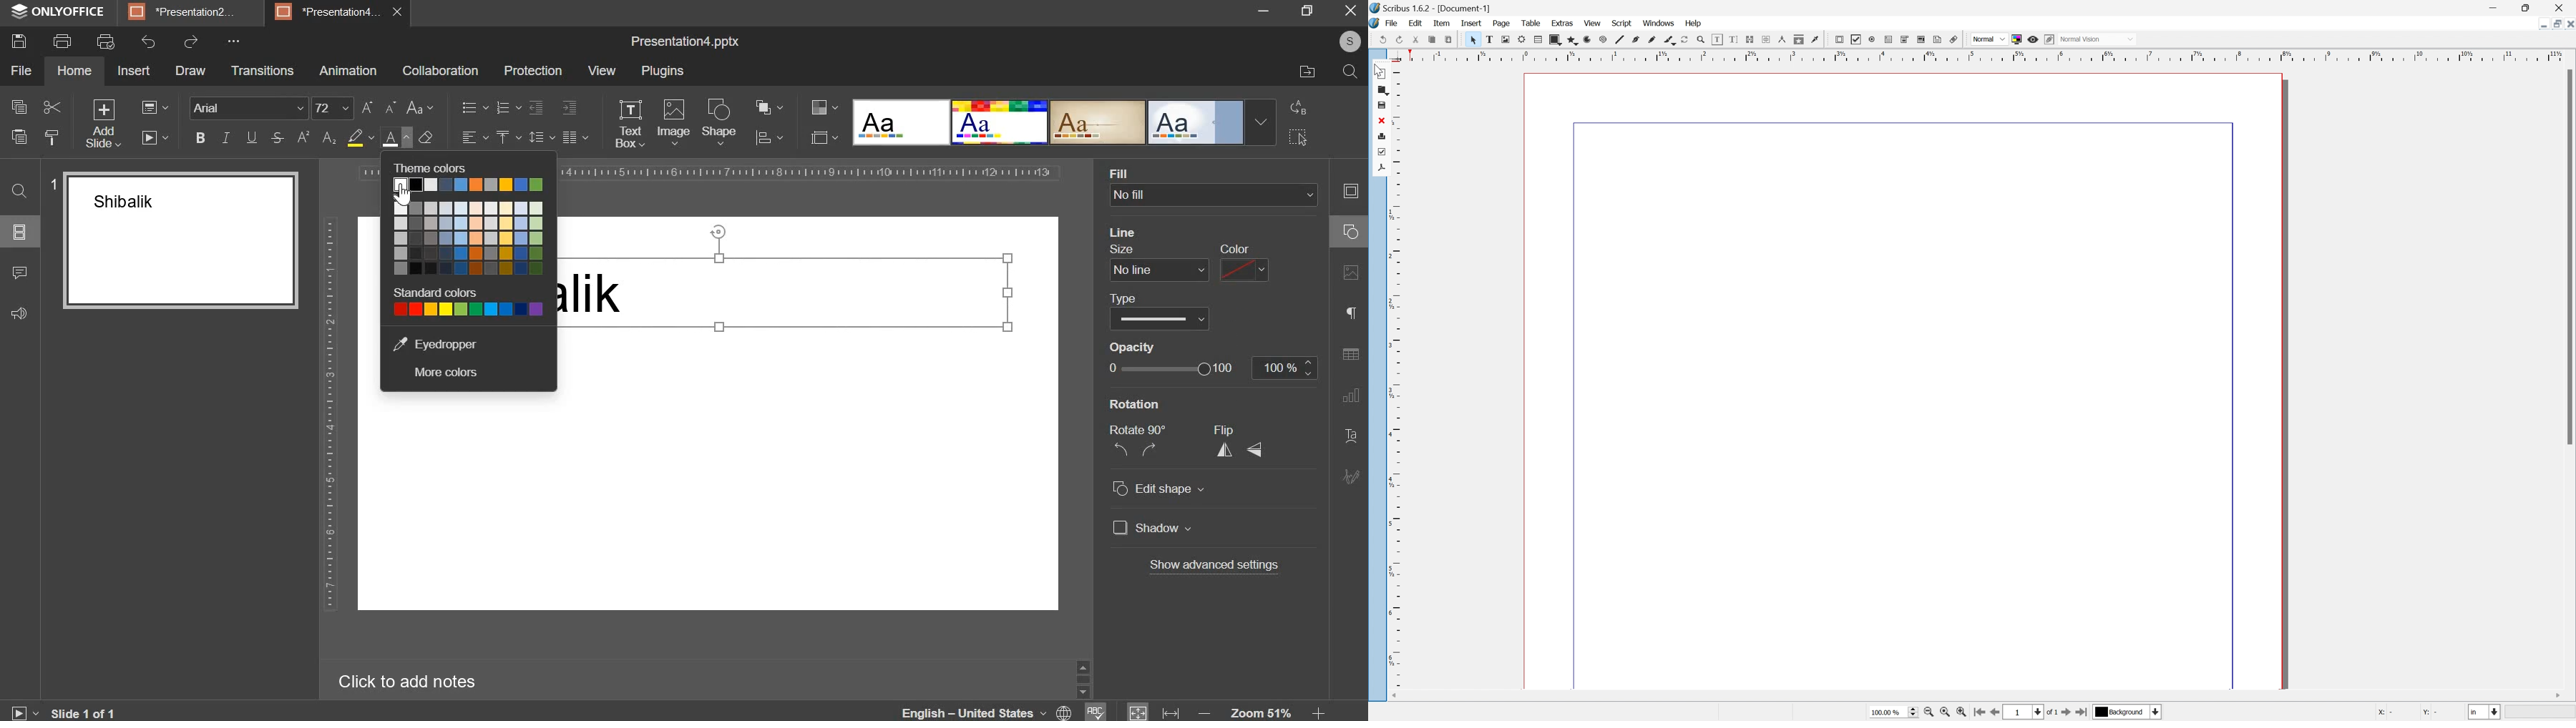  Describe the element at coordinates (1929, 714) in the screenshot. I see `zoom out` at that location.